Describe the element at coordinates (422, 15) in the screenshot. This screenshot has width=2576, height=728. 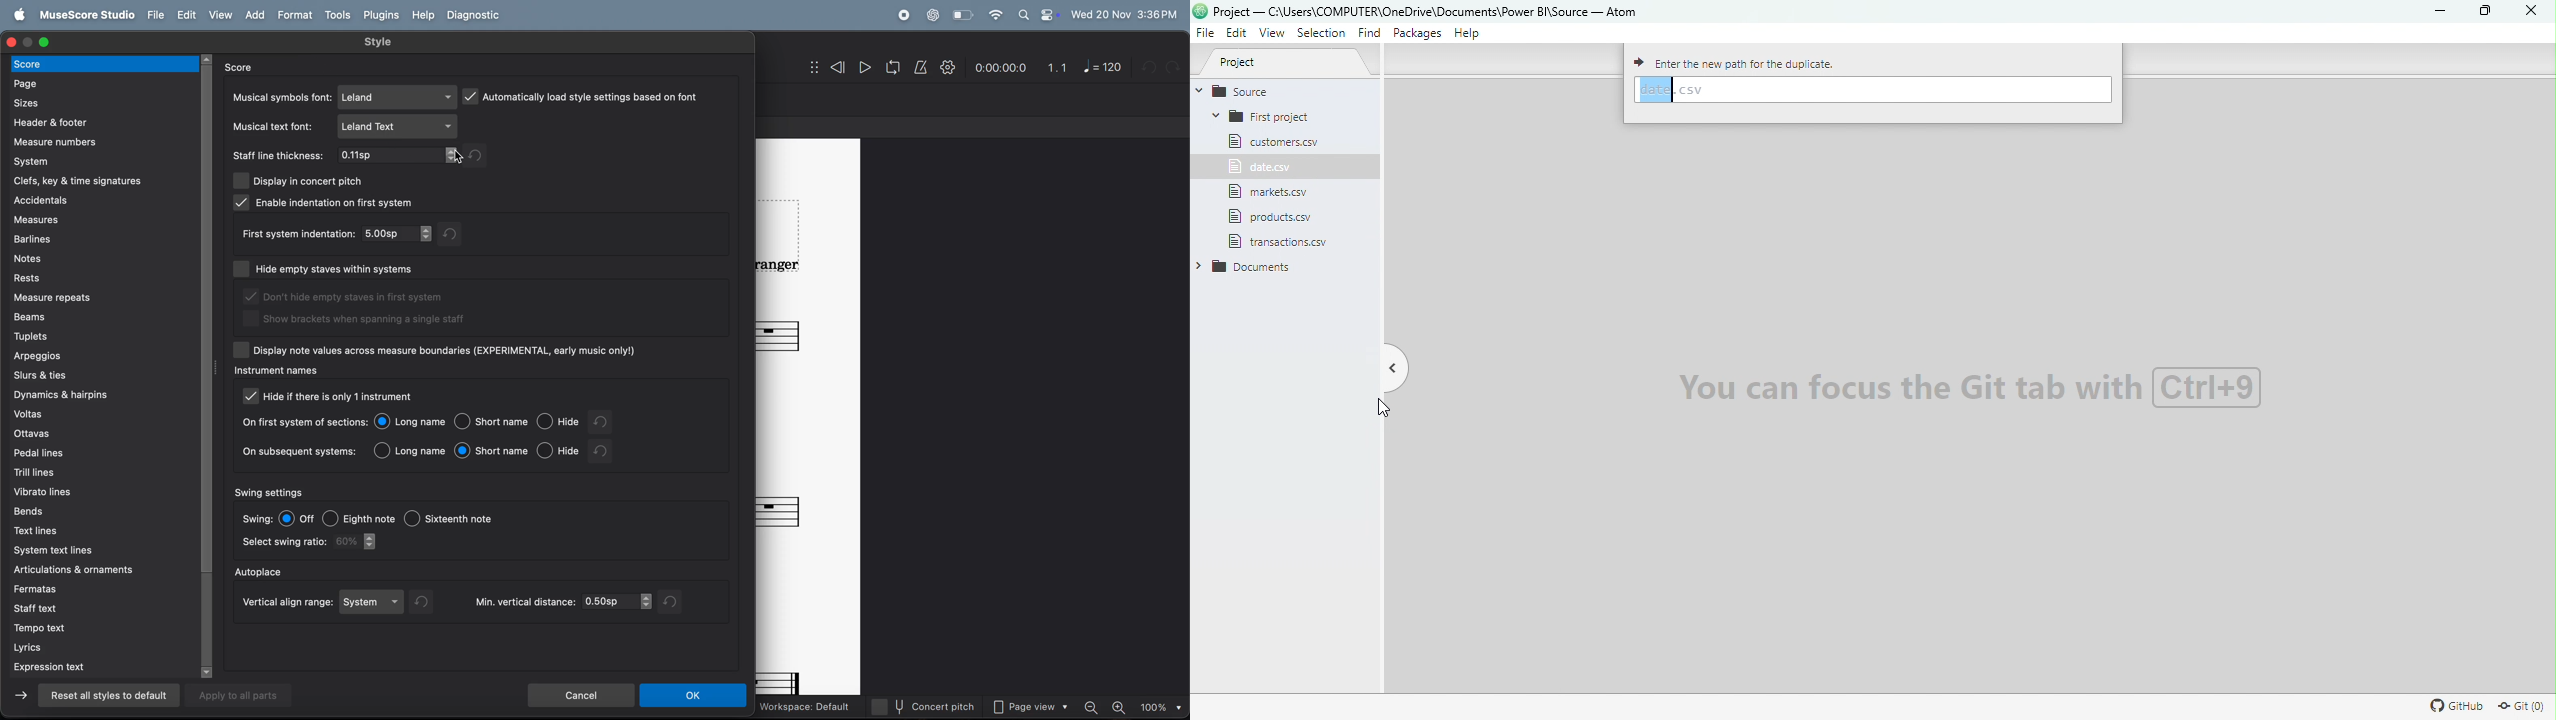
I see `help` at that location.